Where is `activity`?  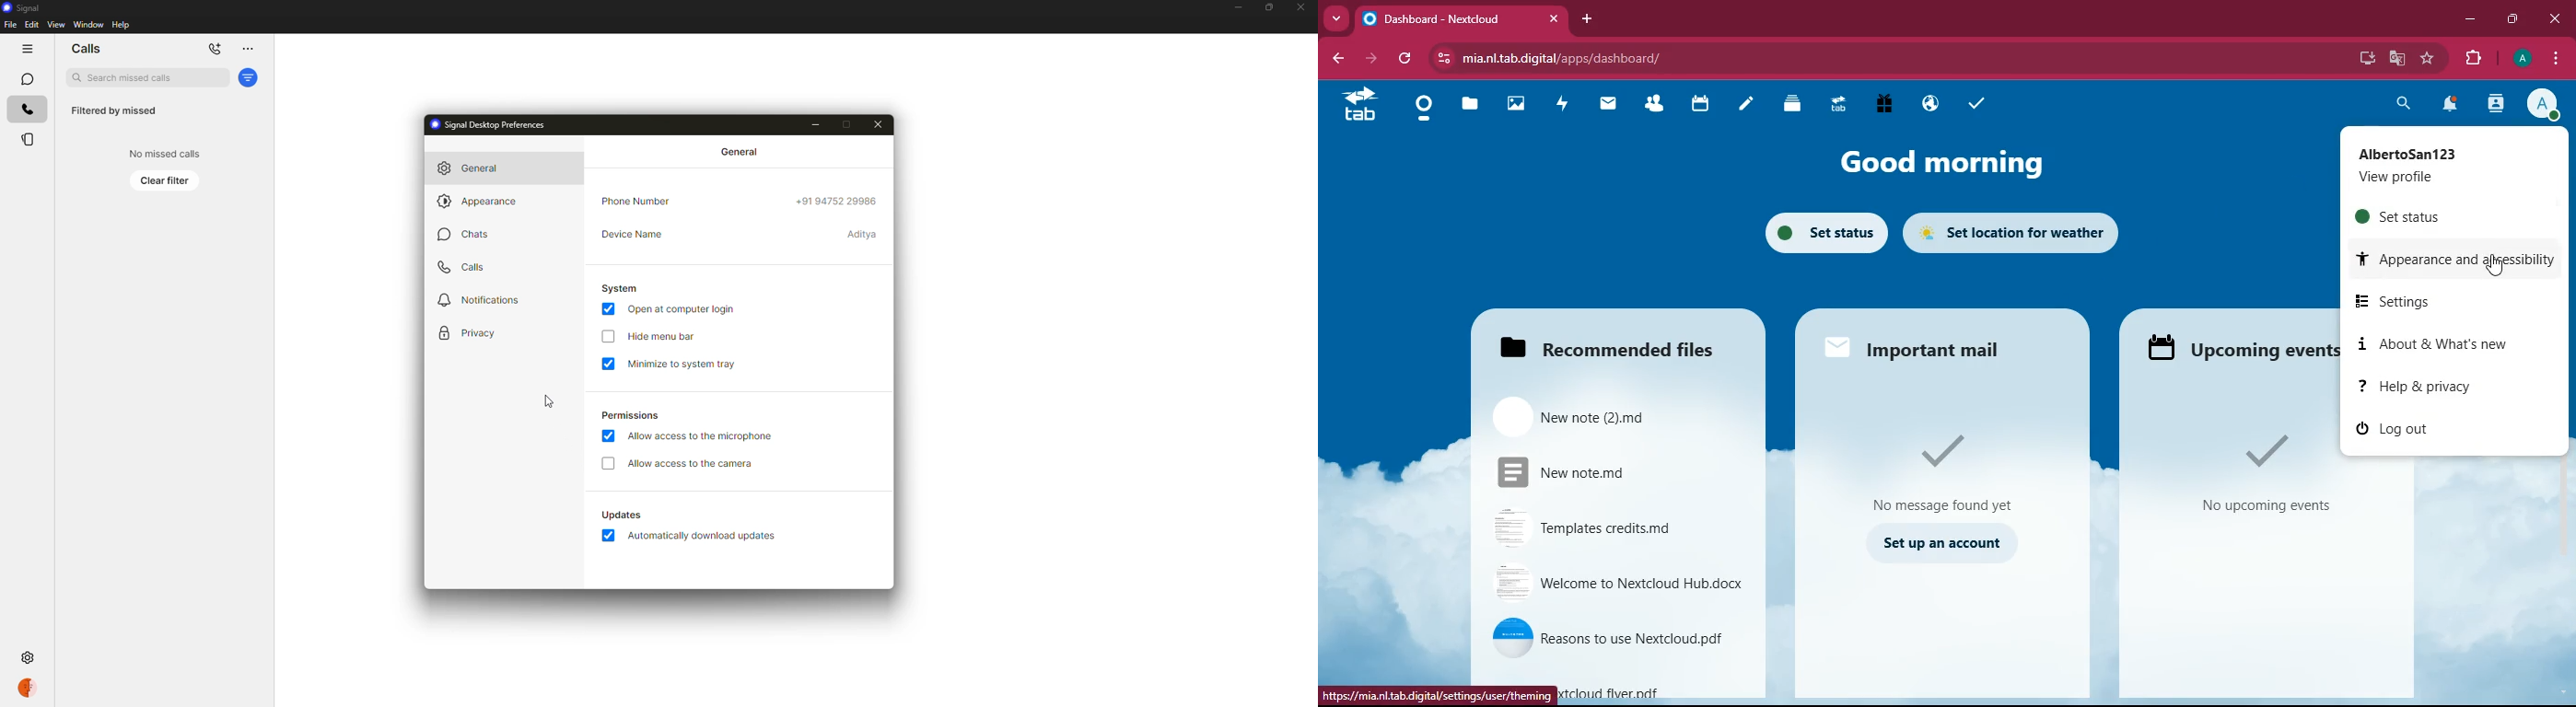 activity is located at coordinates (1566, 105).